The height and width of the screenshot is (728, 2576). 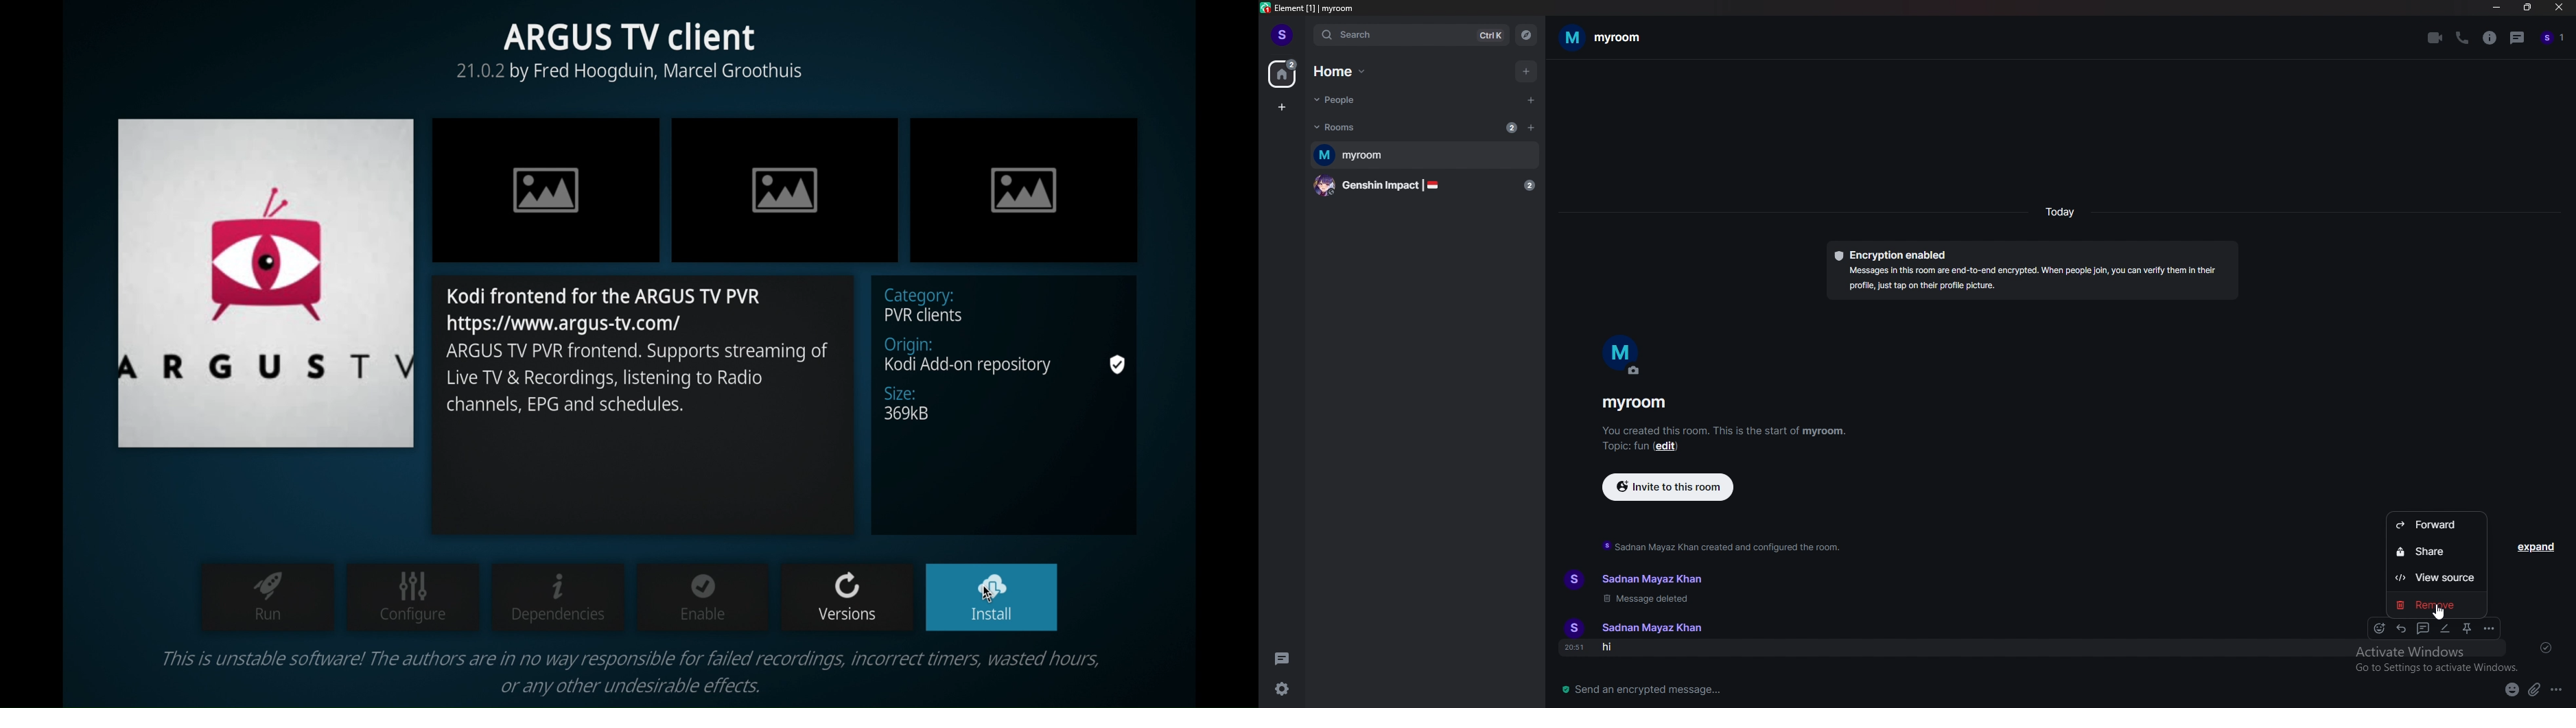 What do you see at coordinates (2433, 602) in the screenshot?
I see `remove` at bounding box center [2433, 602].